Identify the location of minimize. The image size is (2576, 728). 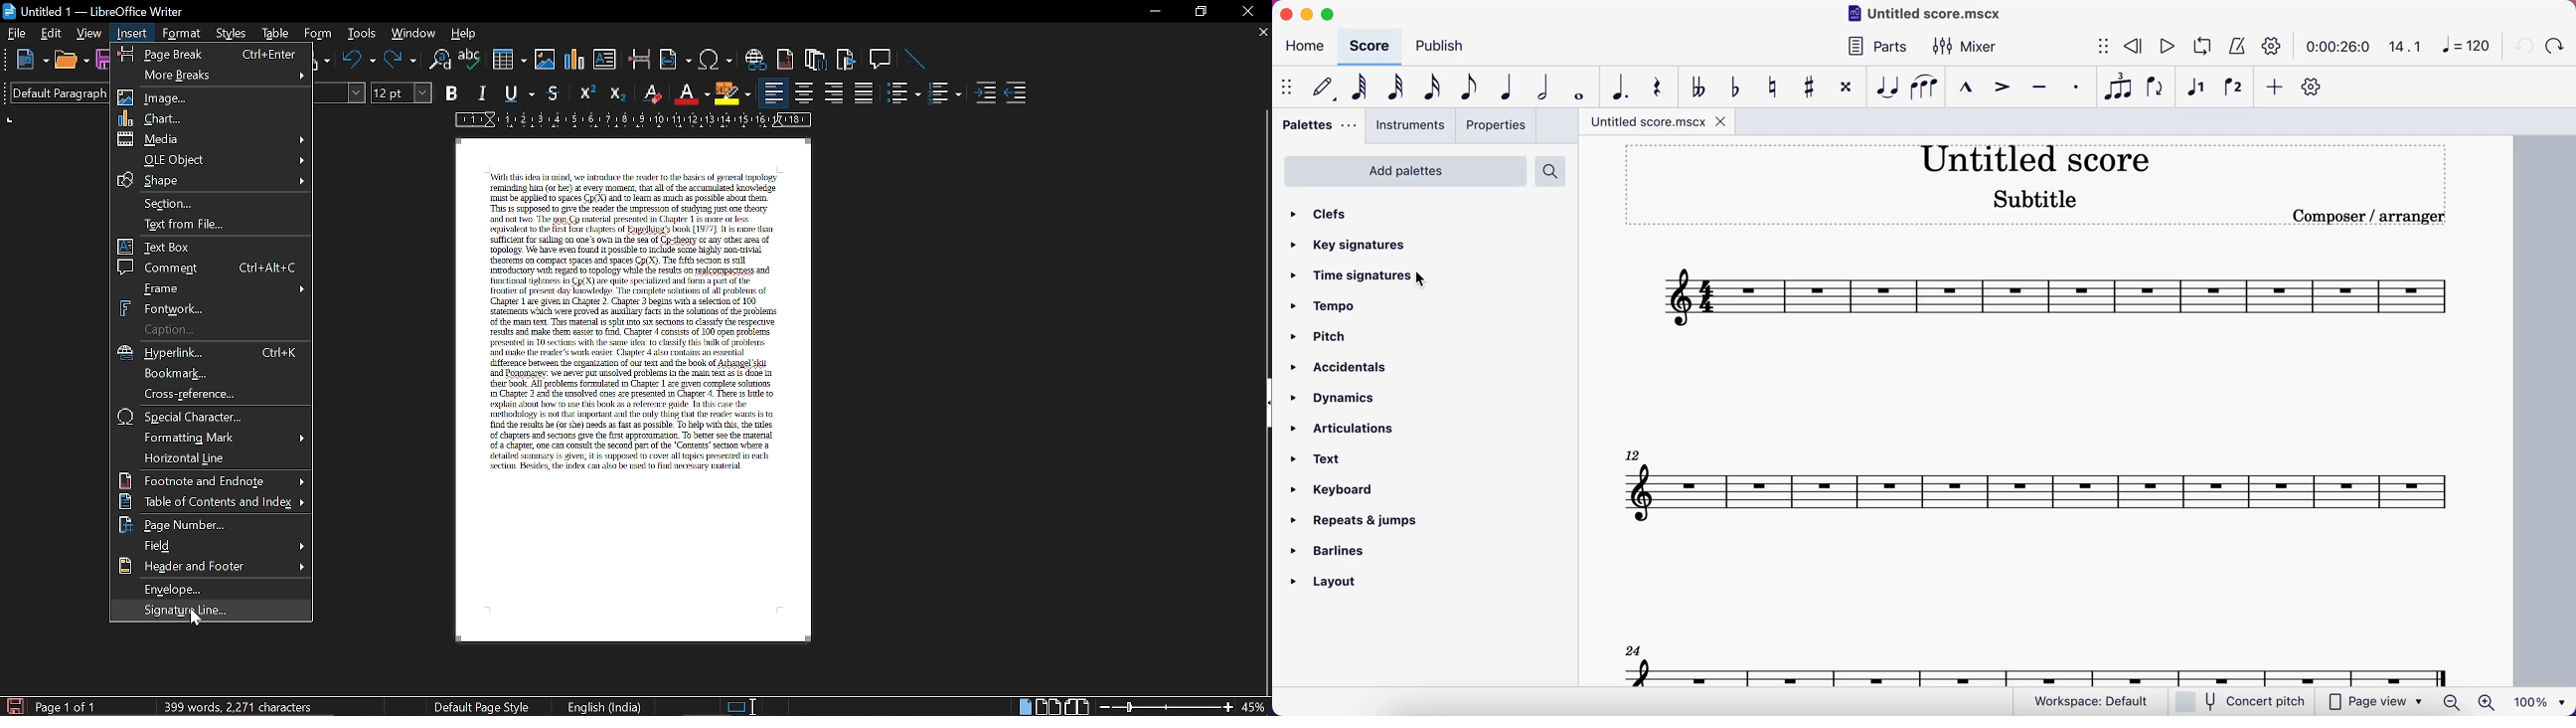
(1308, 16).